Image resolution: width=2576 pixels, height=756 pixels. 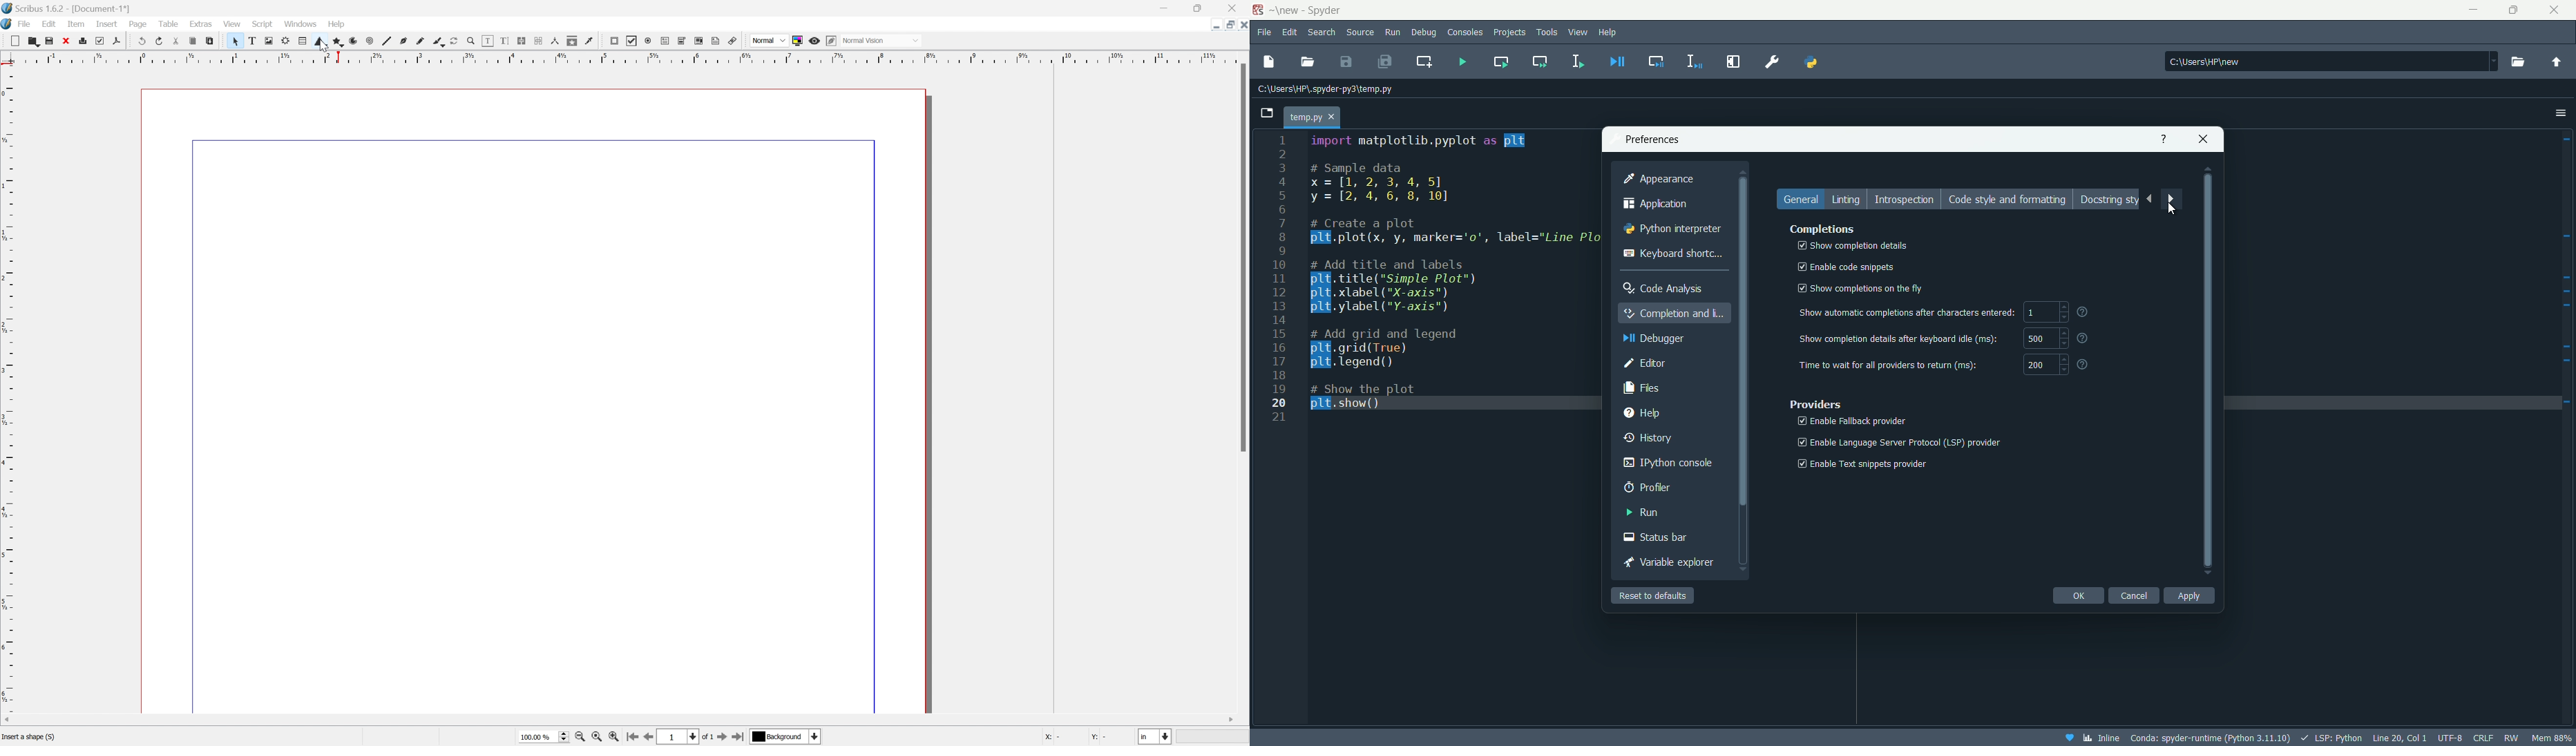 What do you see at coordinates (647, 41) in the screenshot?
I see `PDF radio button` at bounding box center [647, 41].